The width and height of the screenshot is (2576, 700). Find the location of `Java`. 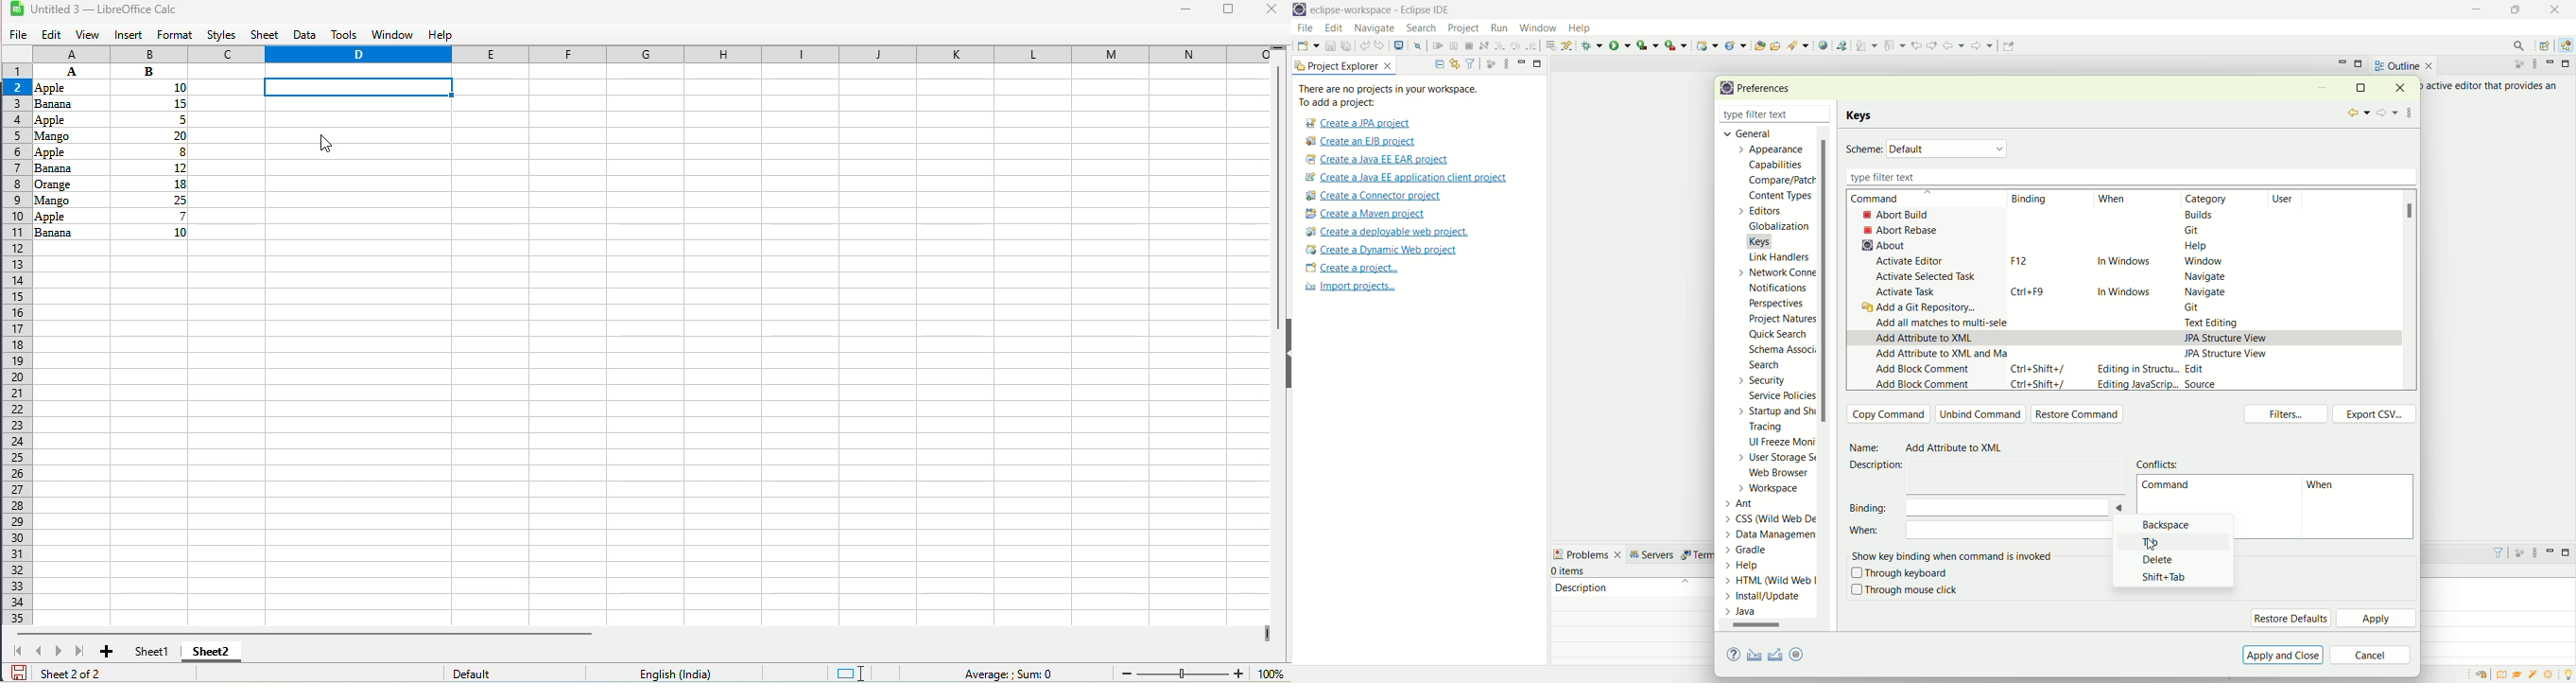

Java is located at coordinates (1744, 611).